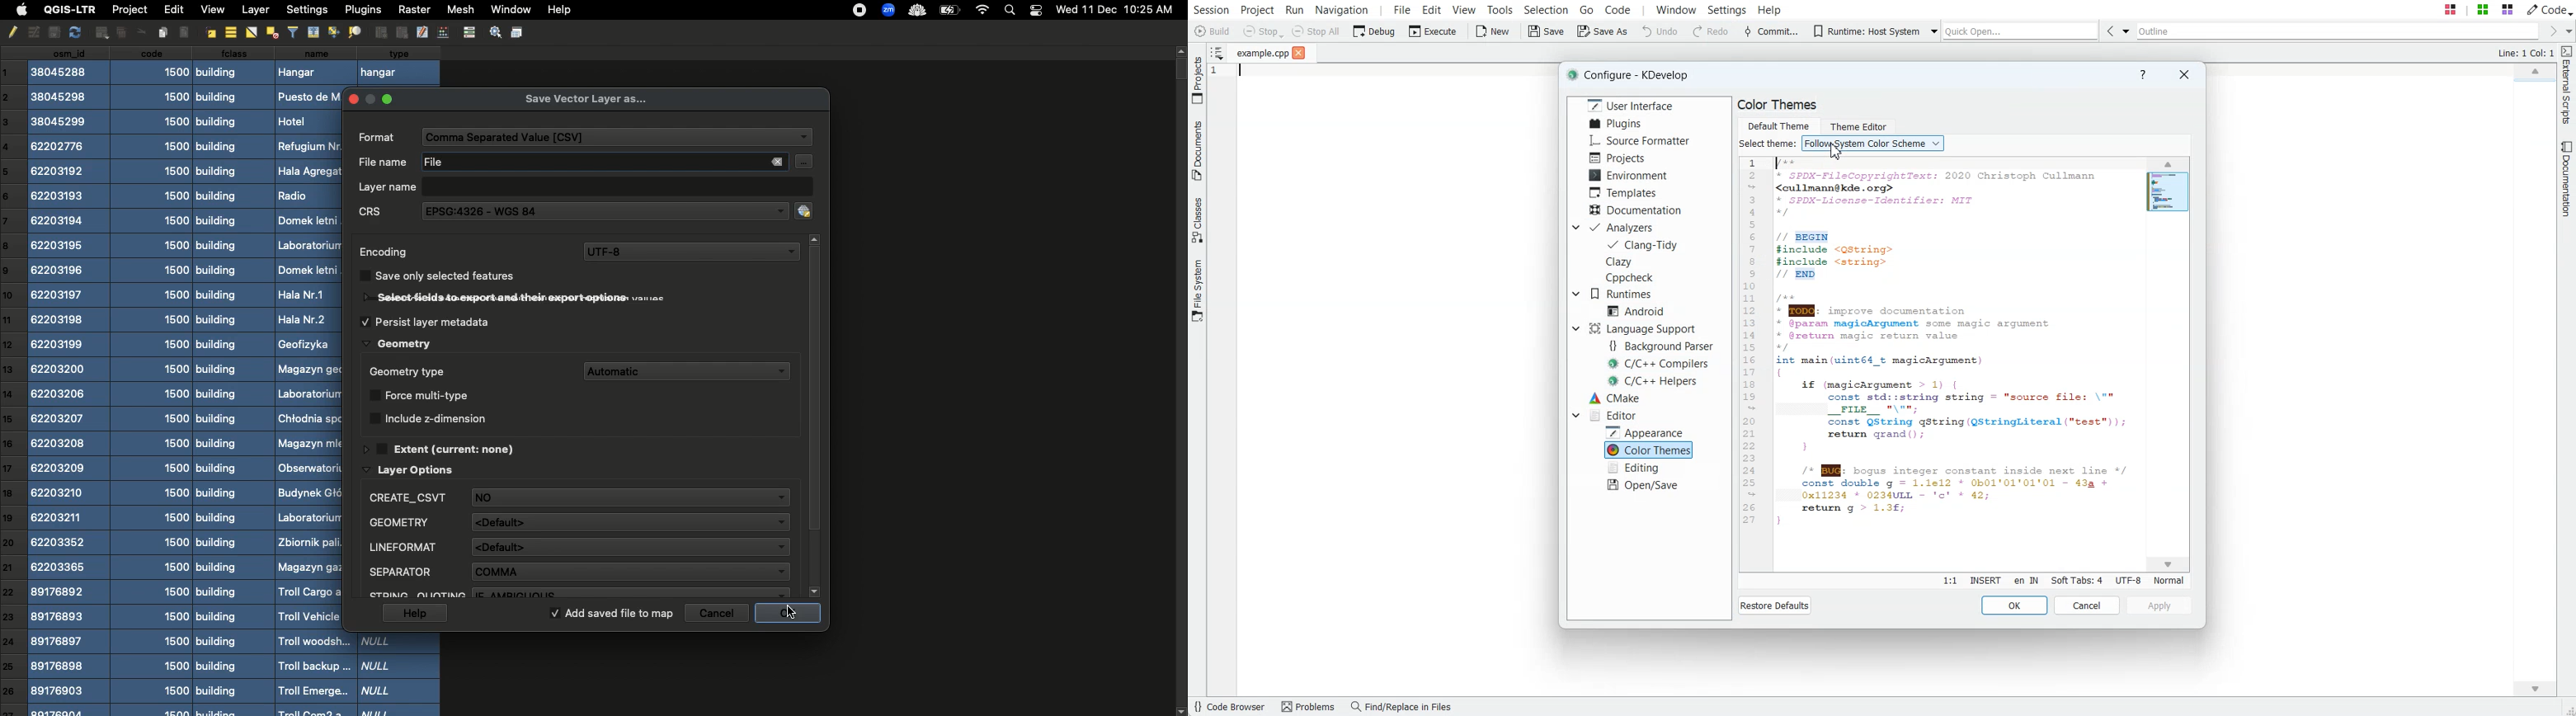 This screenshot has height=728, width=2576. What do you see at coordinates (2534, 69) in the screenshot?
I see `Scroll up` at bounding box center [2534, 69].